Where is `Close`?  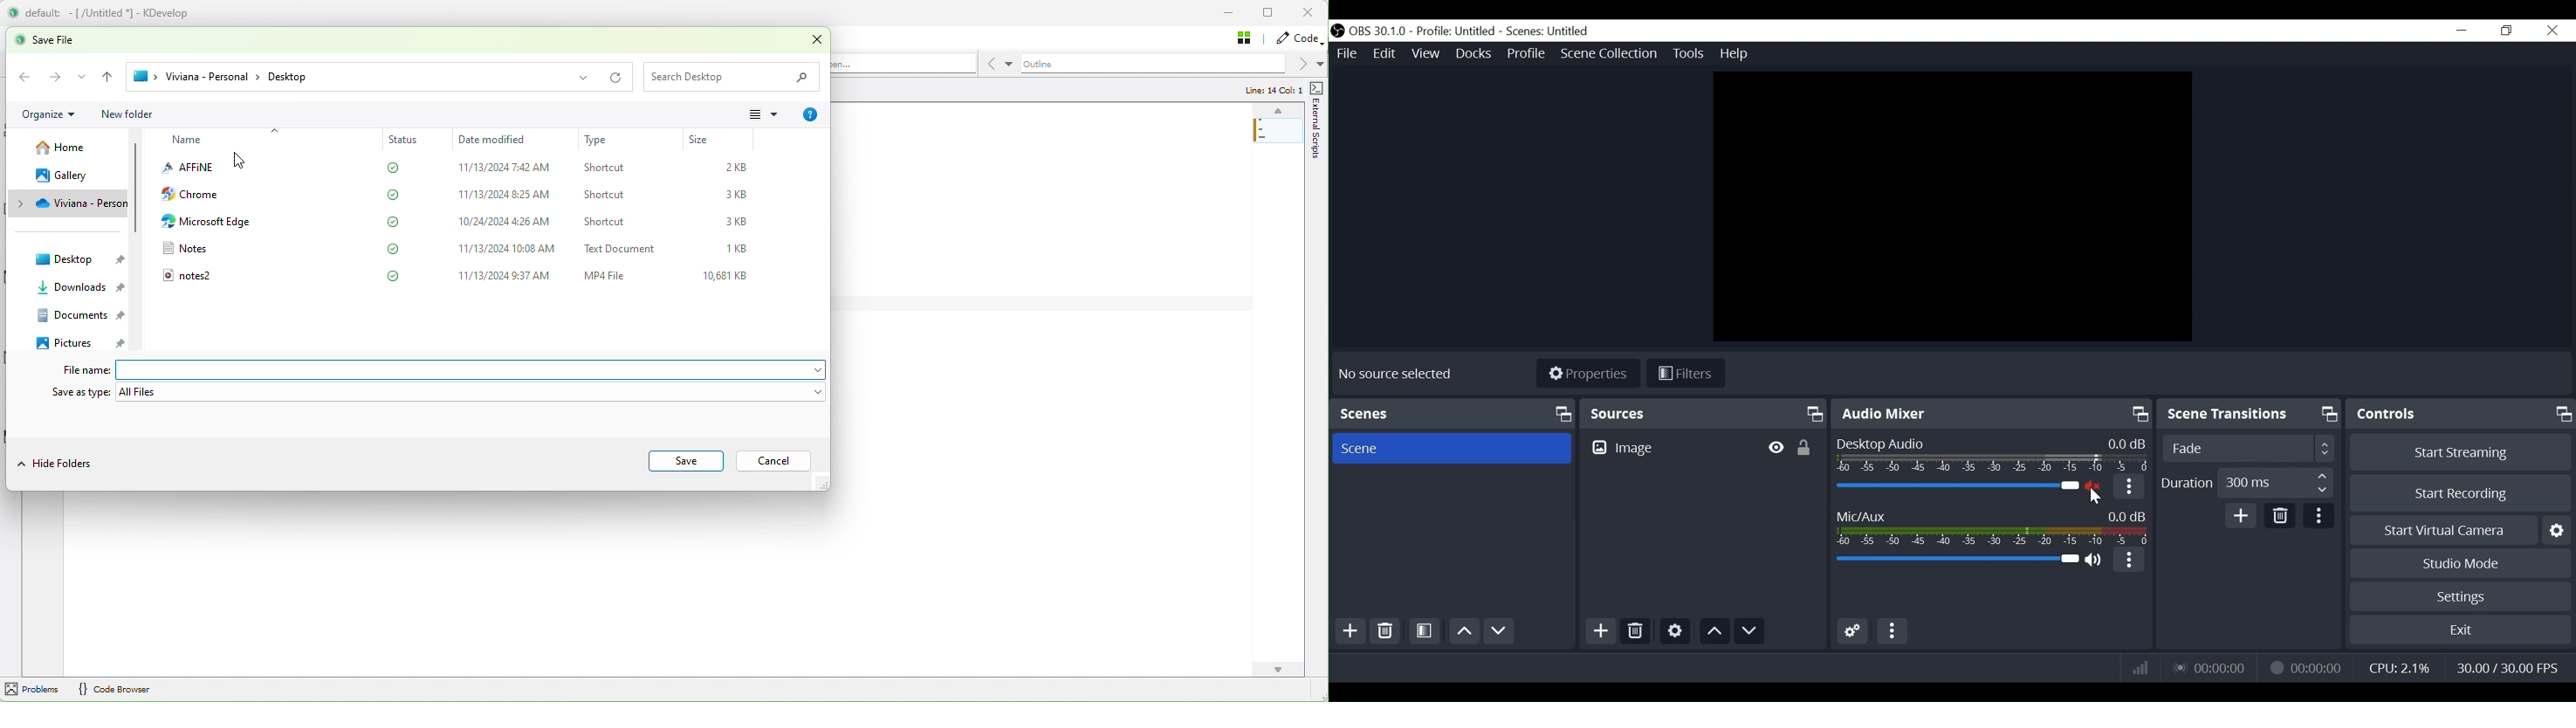 Close is located at coordinates (2550, 31).